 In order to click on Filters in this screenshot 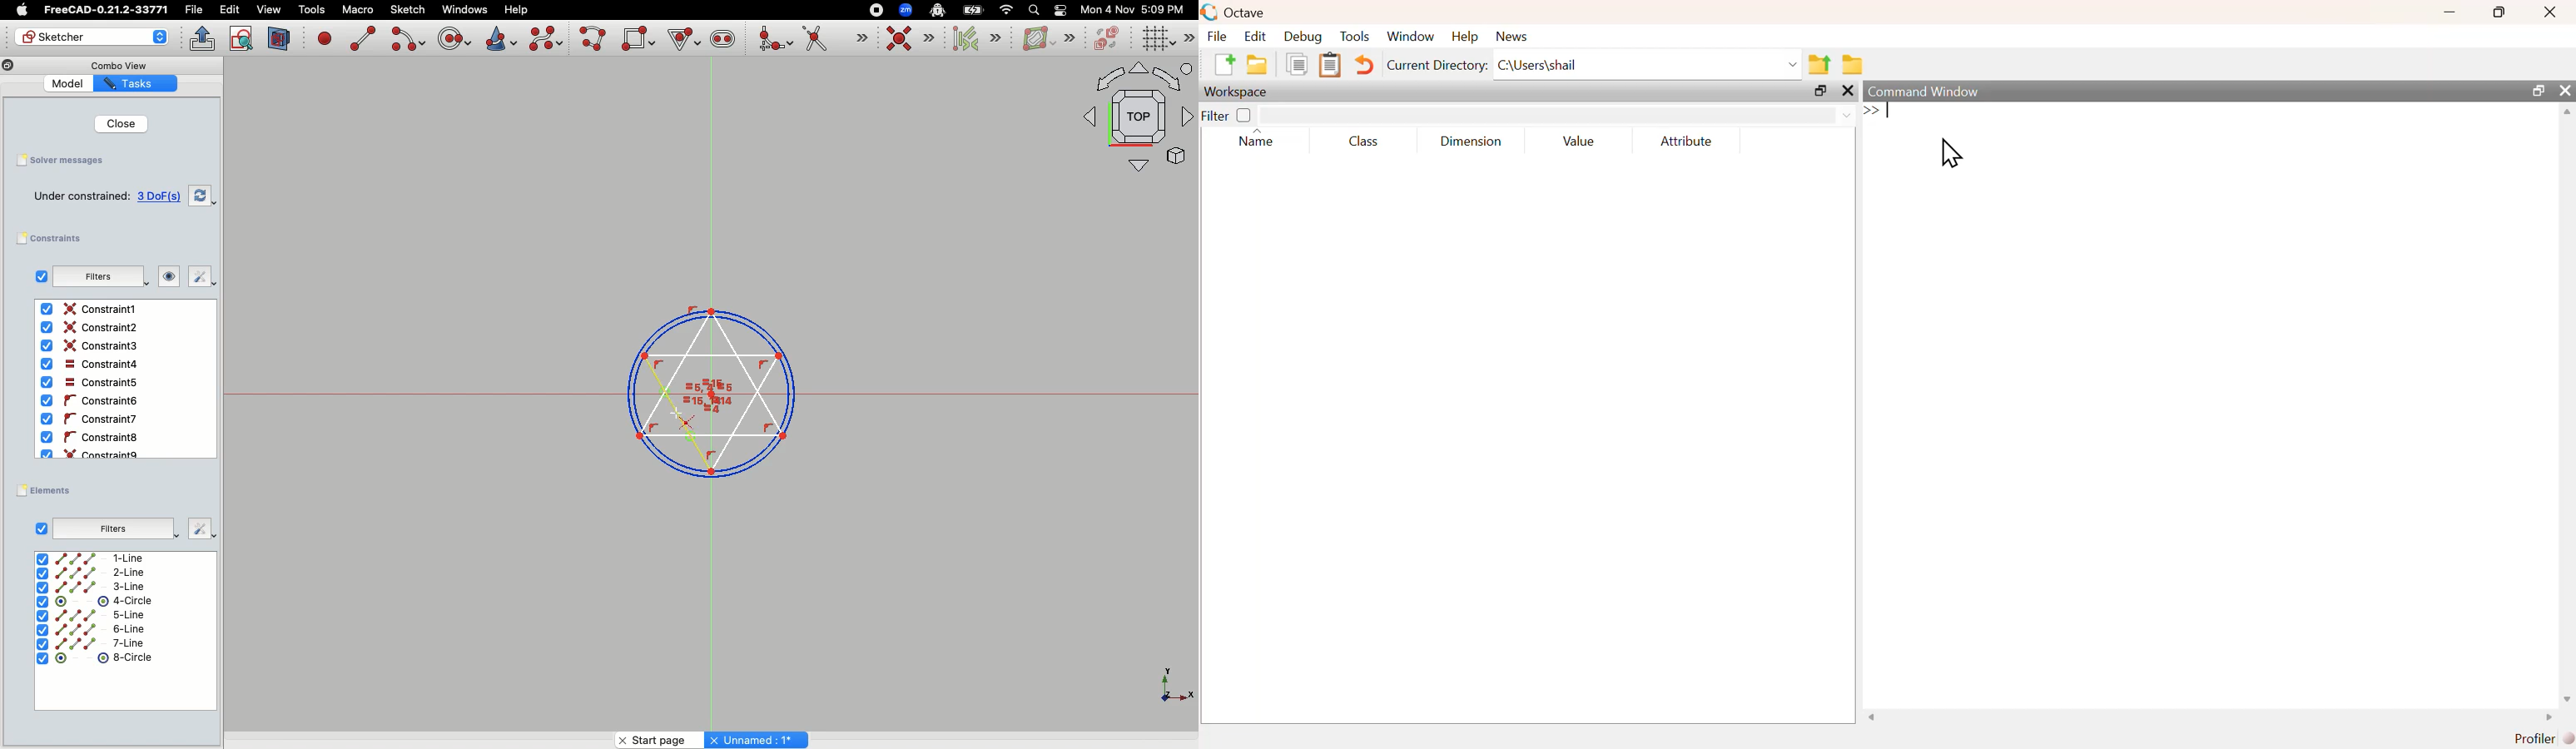, I will do `click(115, 527)`.